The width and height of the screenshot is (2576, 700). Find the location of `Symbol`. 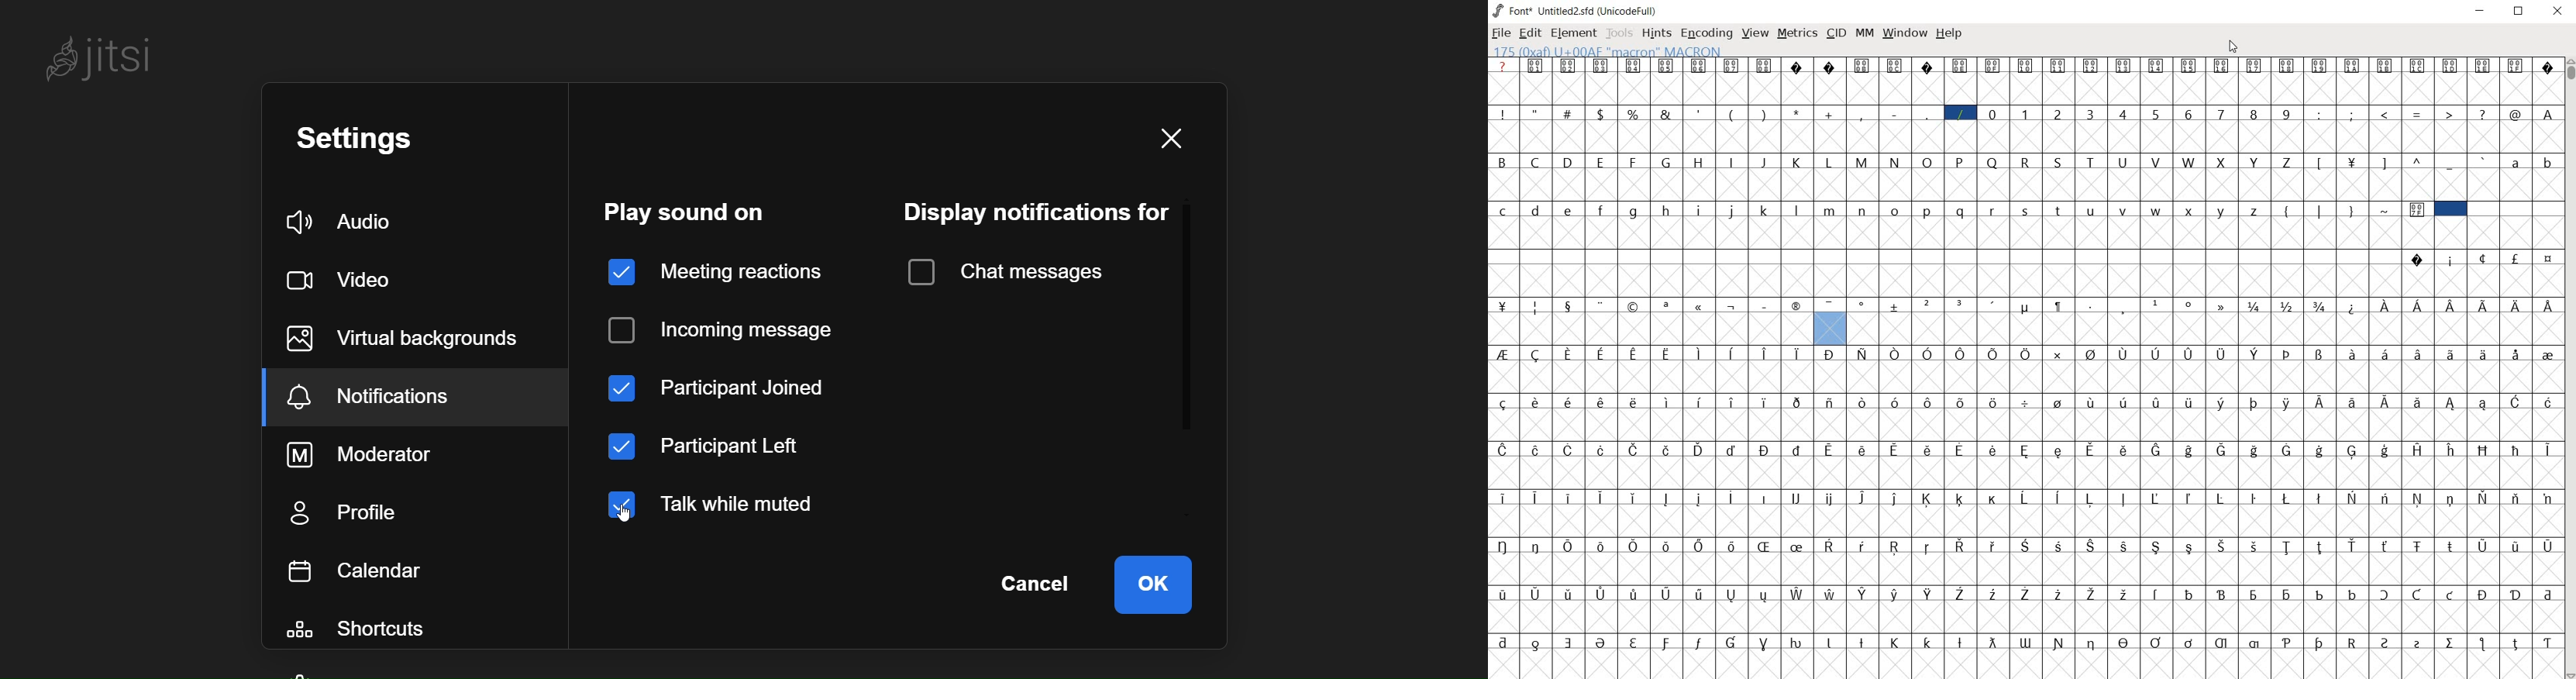

Symbol is located at coordinates (1504, 355).